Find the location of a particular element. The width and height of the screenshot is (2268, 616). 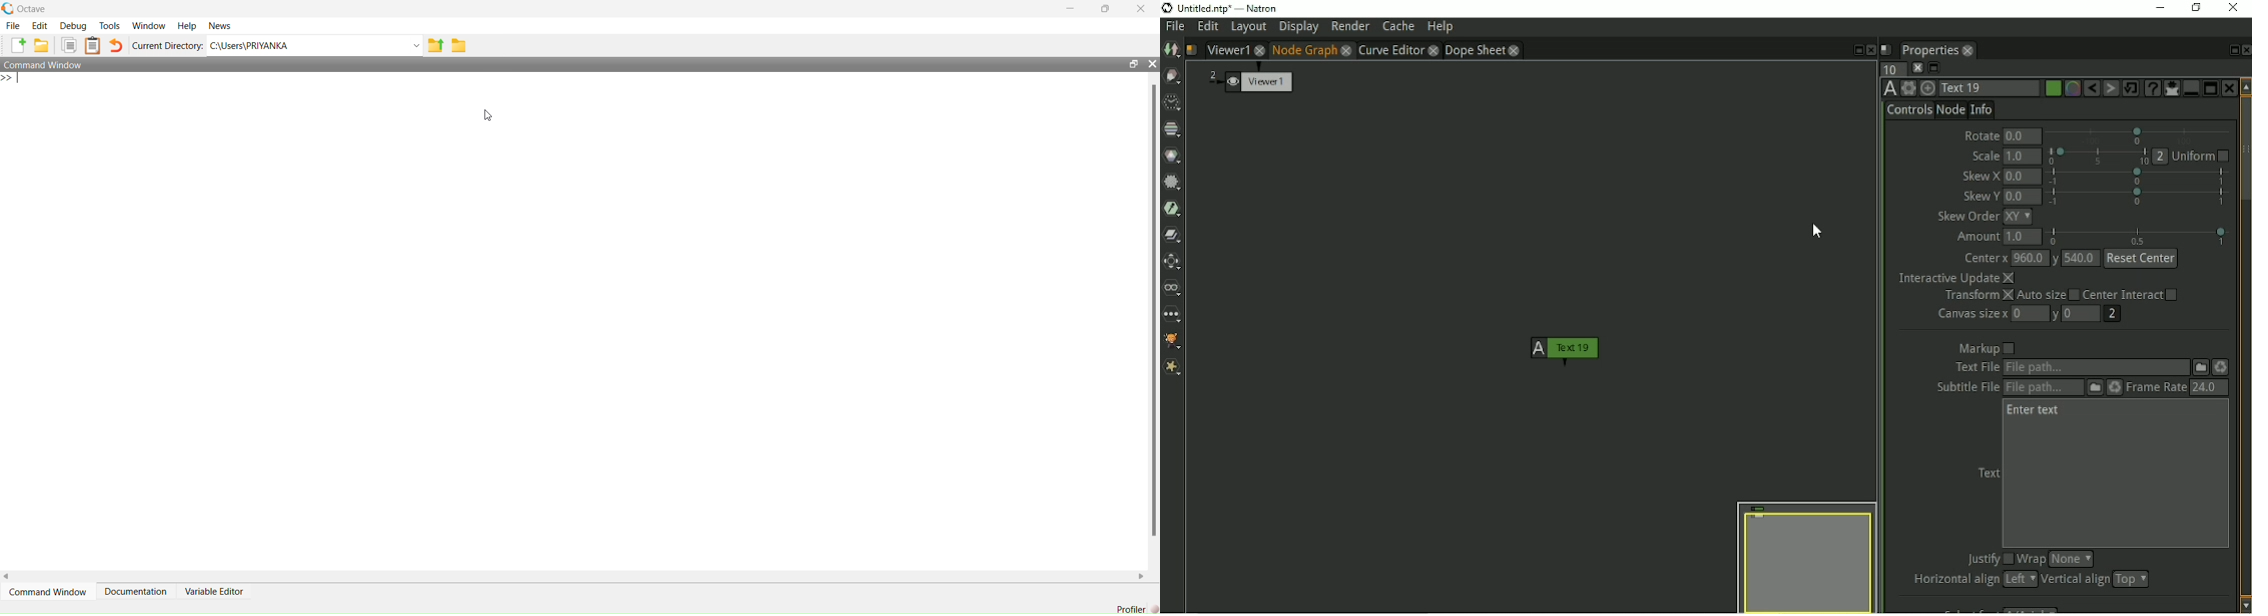

Dope sheet is located at coordinates (1475, 51).